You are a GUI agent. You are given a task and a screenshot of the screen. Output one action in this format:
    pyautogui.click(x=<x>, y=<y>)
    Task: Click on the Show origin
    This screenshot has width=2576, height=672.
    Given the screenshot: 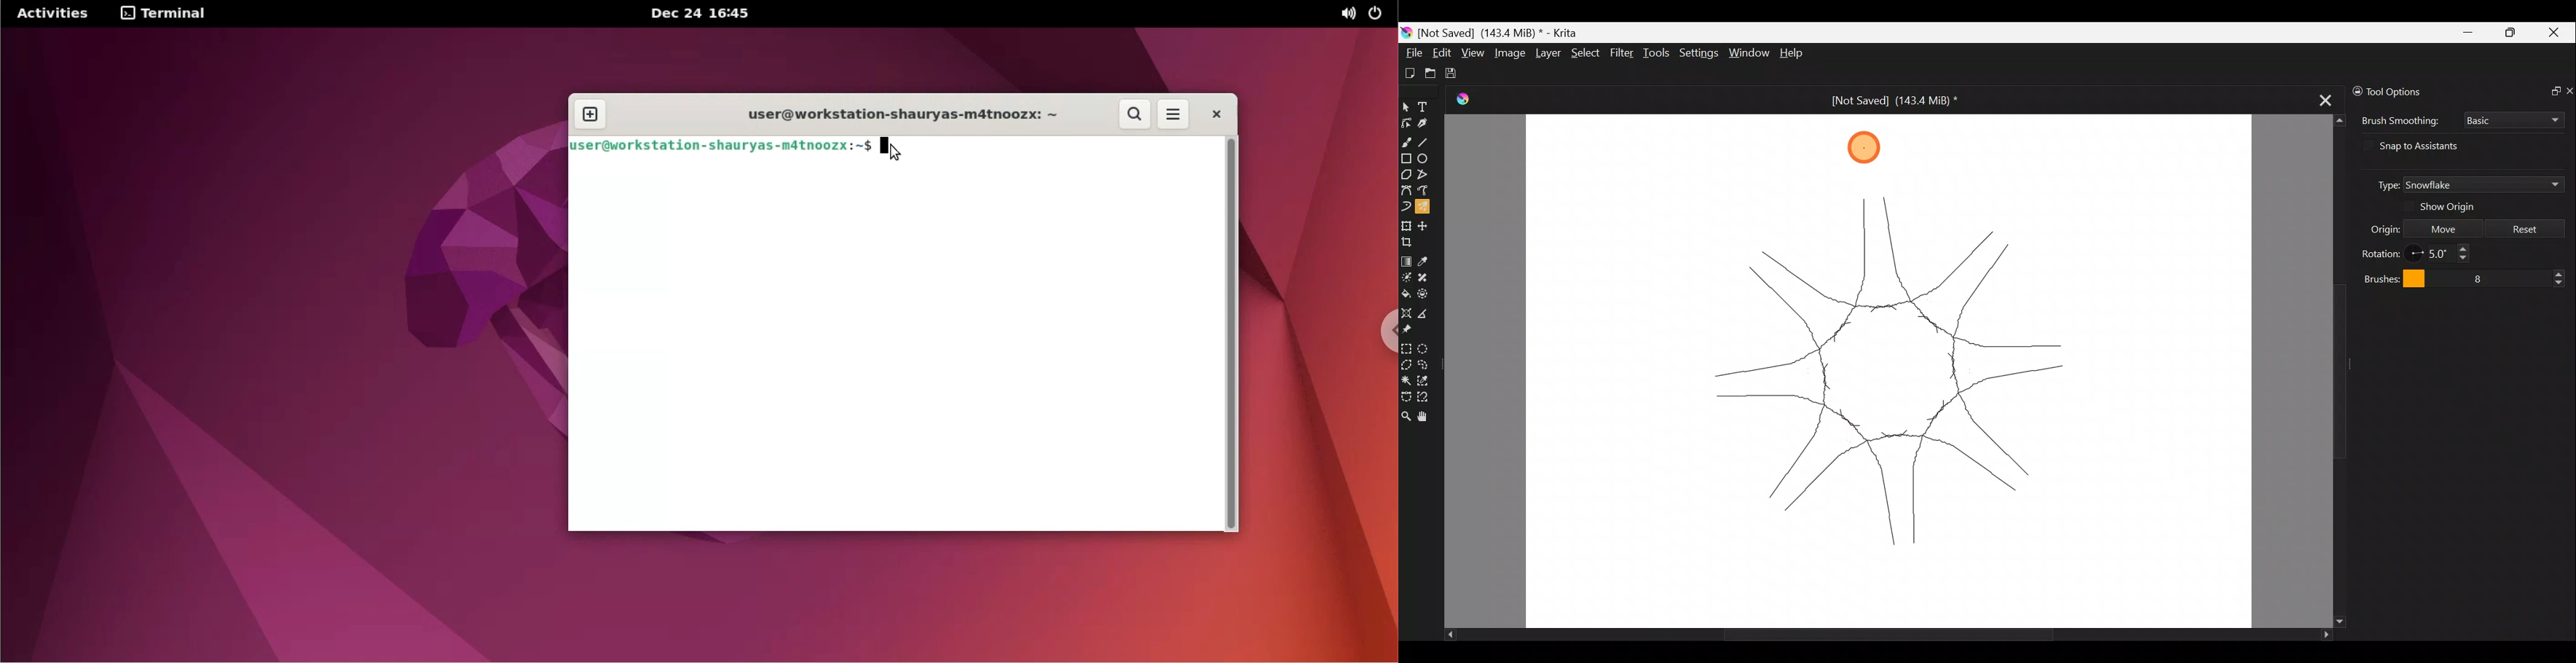 What is the action you would take?
    pyautogui.click(x=2456, y=207)
    